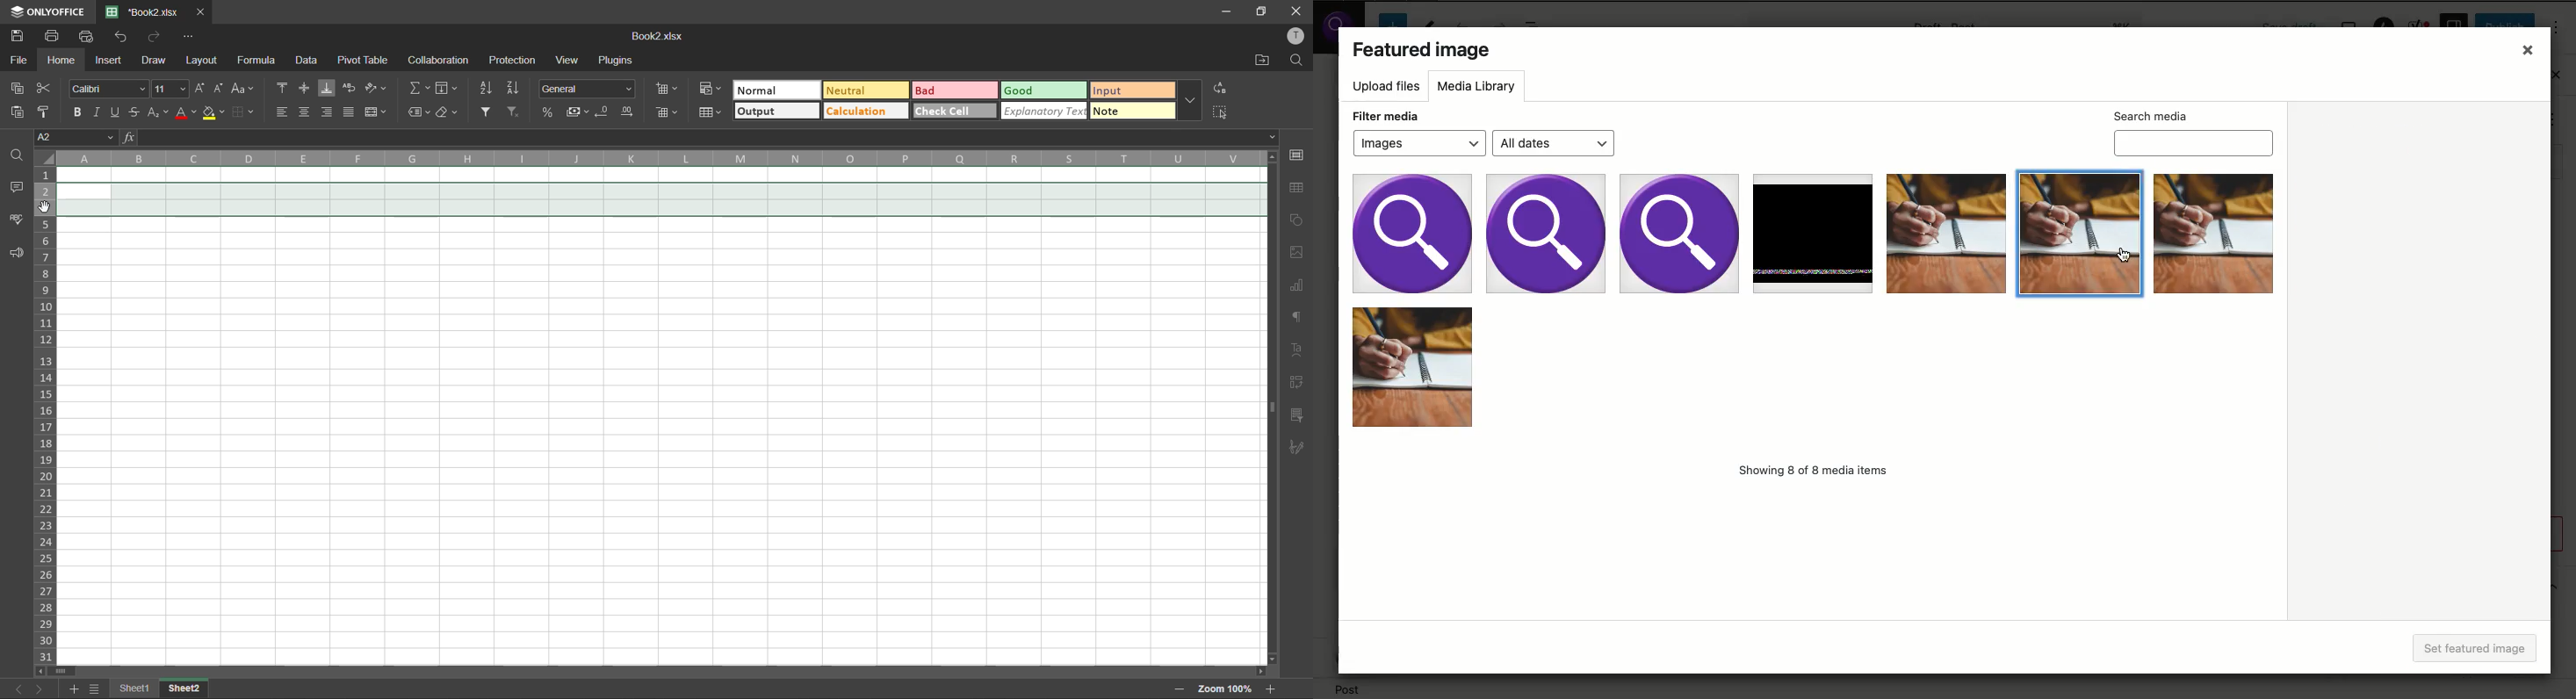  I want to click on neutral, so click(865, 91).